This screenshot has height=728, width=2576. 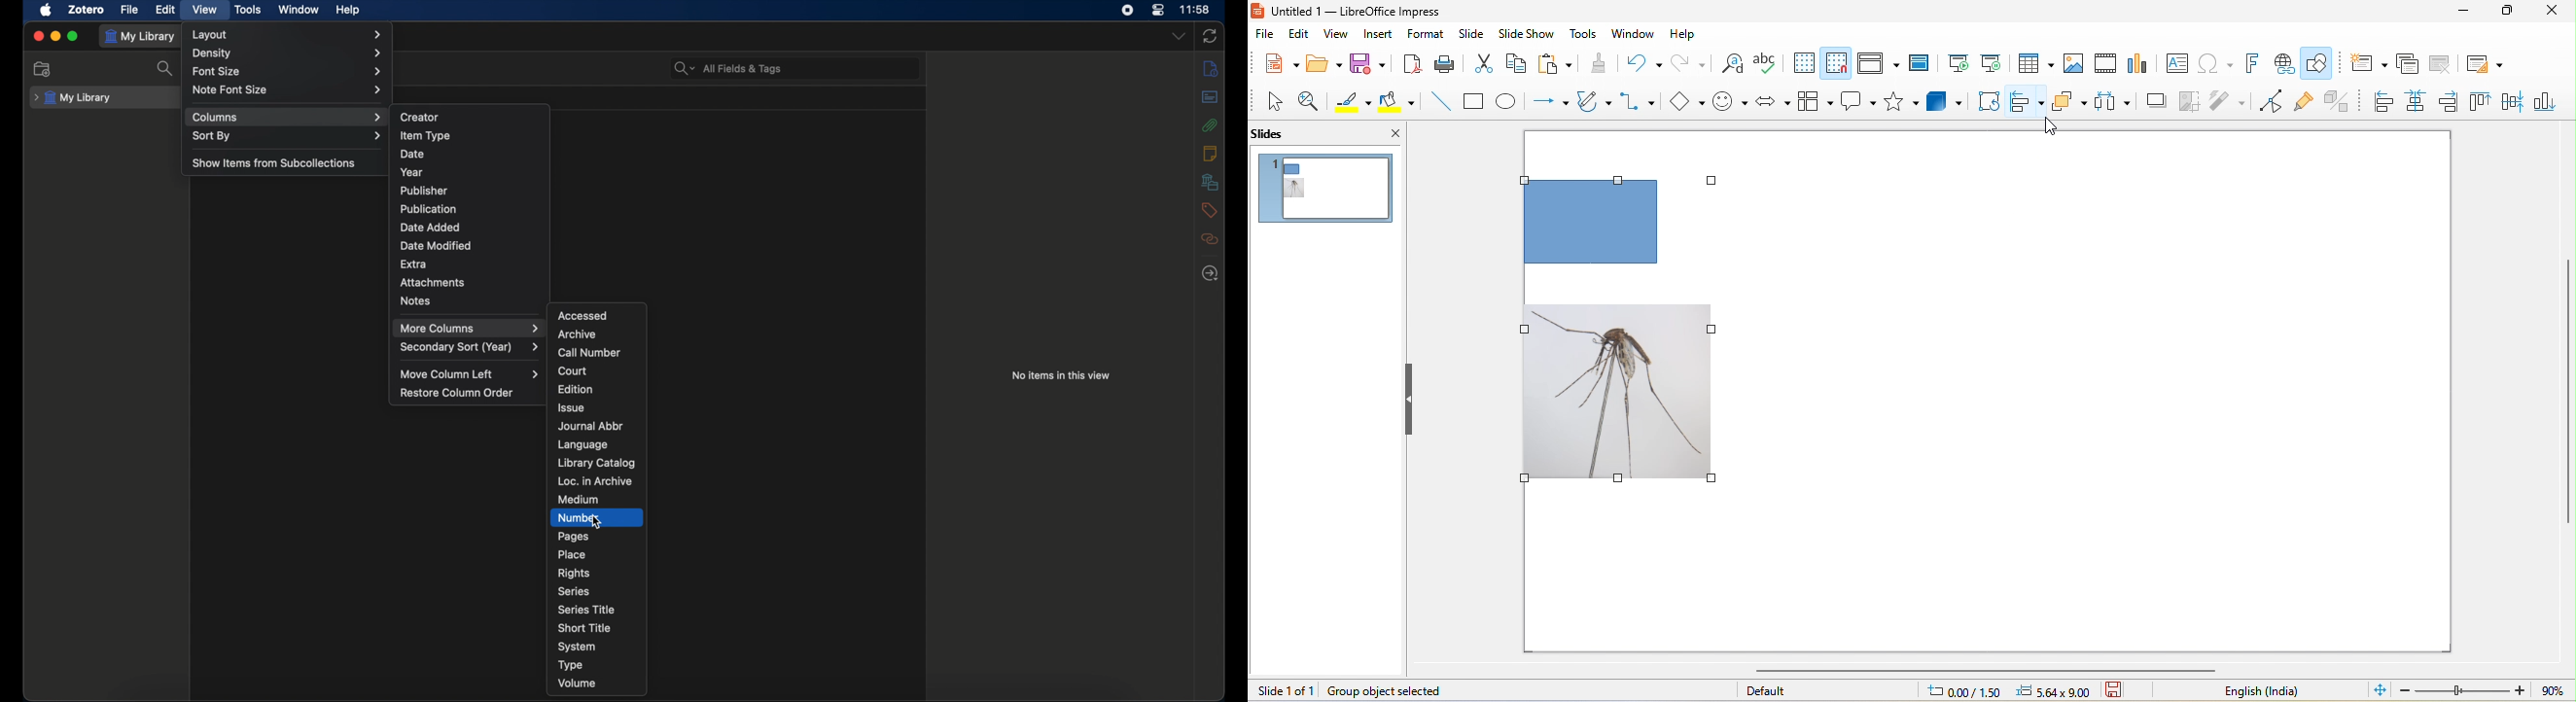 What do you see at coordinates (2271, 102) in the screenshot?
I see `point edit mode` at bounding box center [2271, 102].